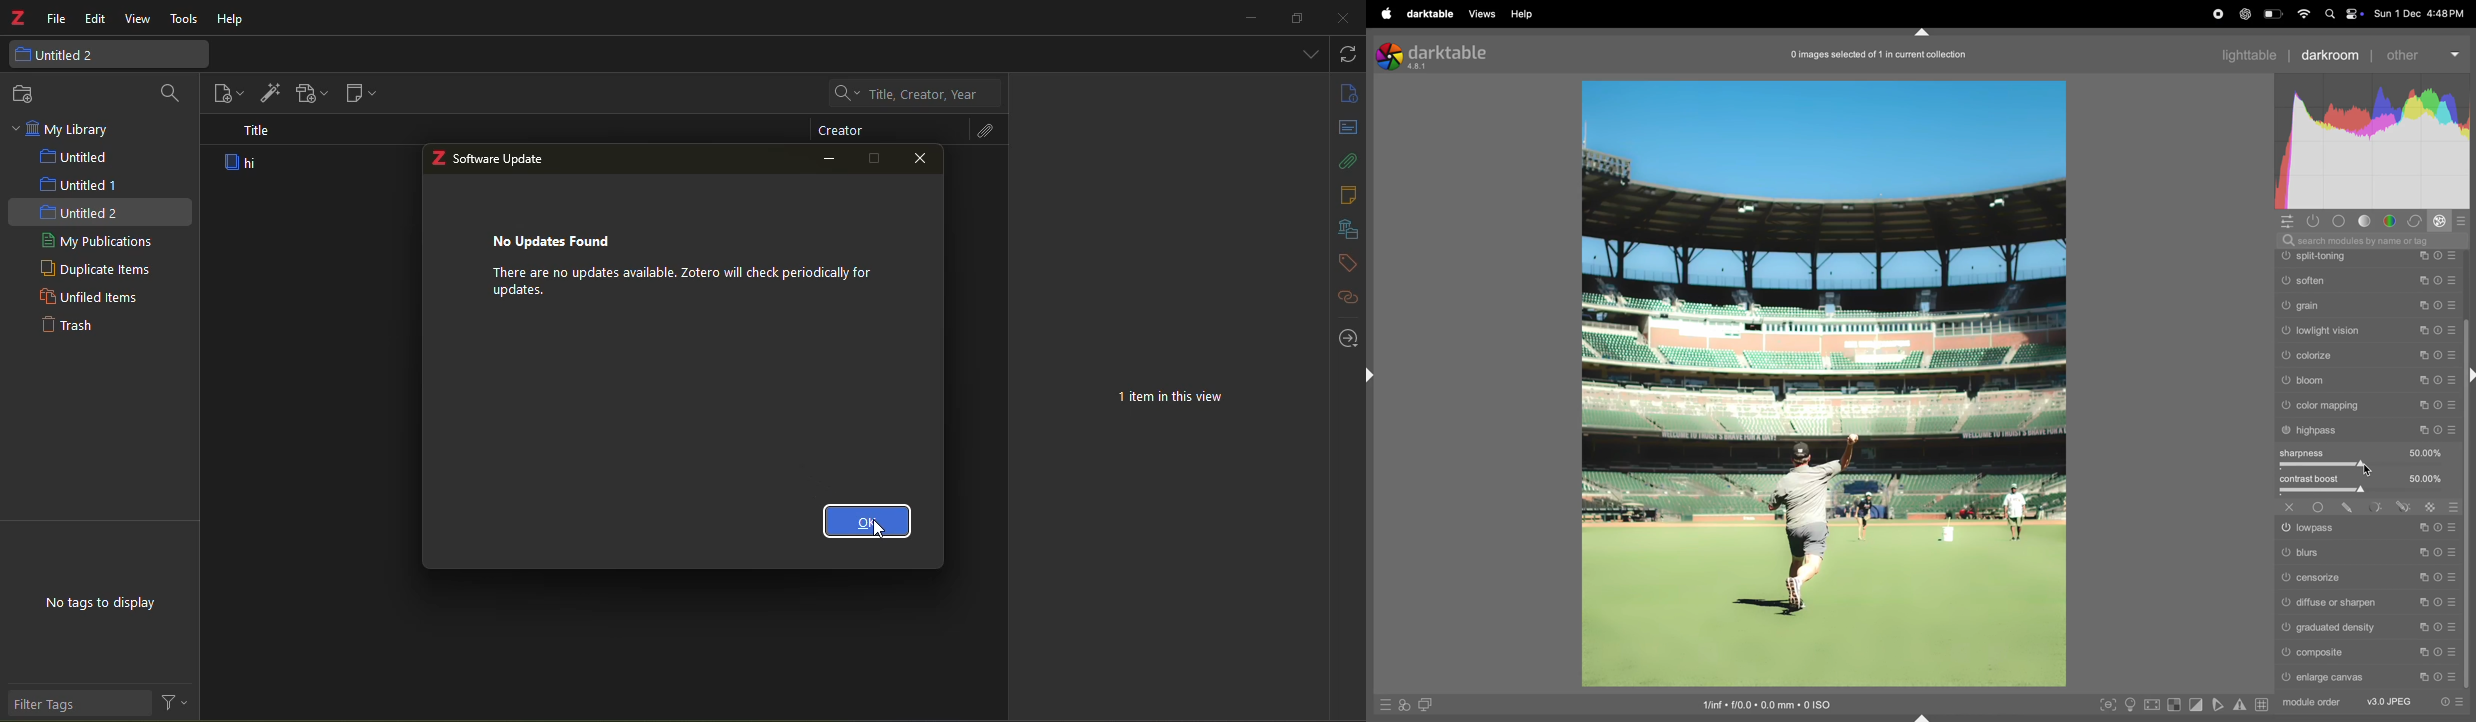  Describe the element at coordinates (1347, 163) in the screenshot. I see `attach` at that location.